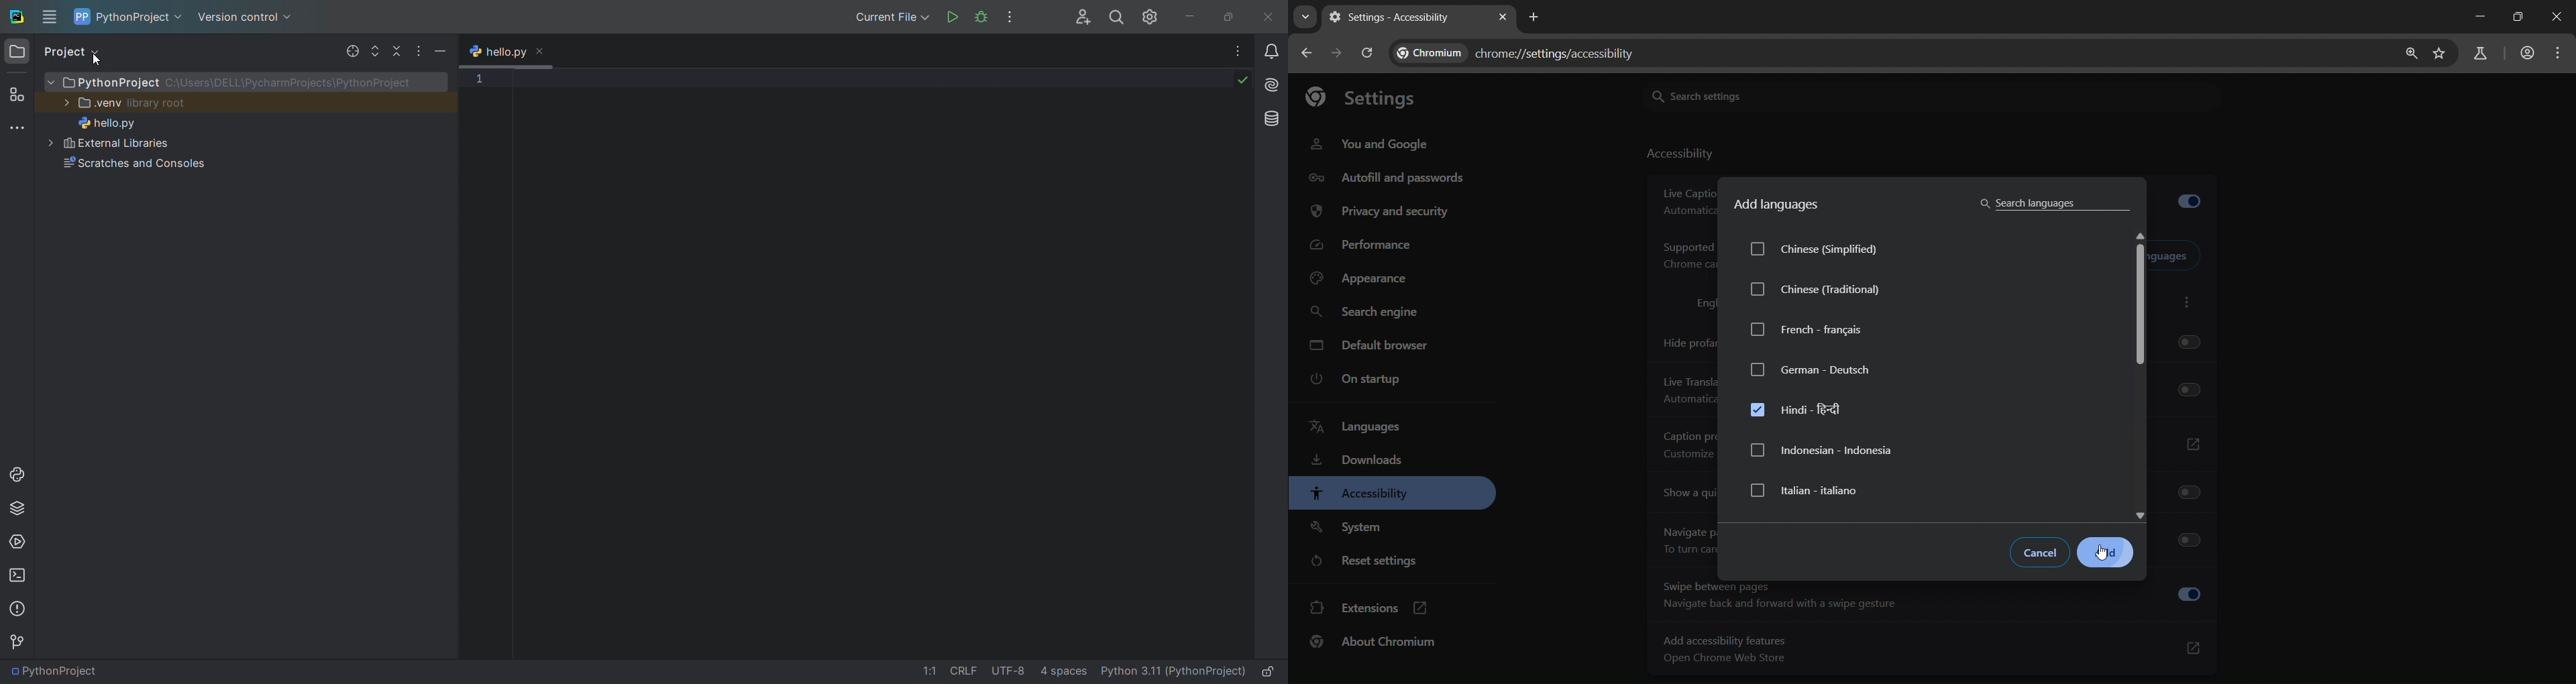 The height and width of the screenshot is (700, 2576). What do you see at coordinates (1374, 643) in the screenshot?
I see `about chromium` at bounding box center [1374, 643].